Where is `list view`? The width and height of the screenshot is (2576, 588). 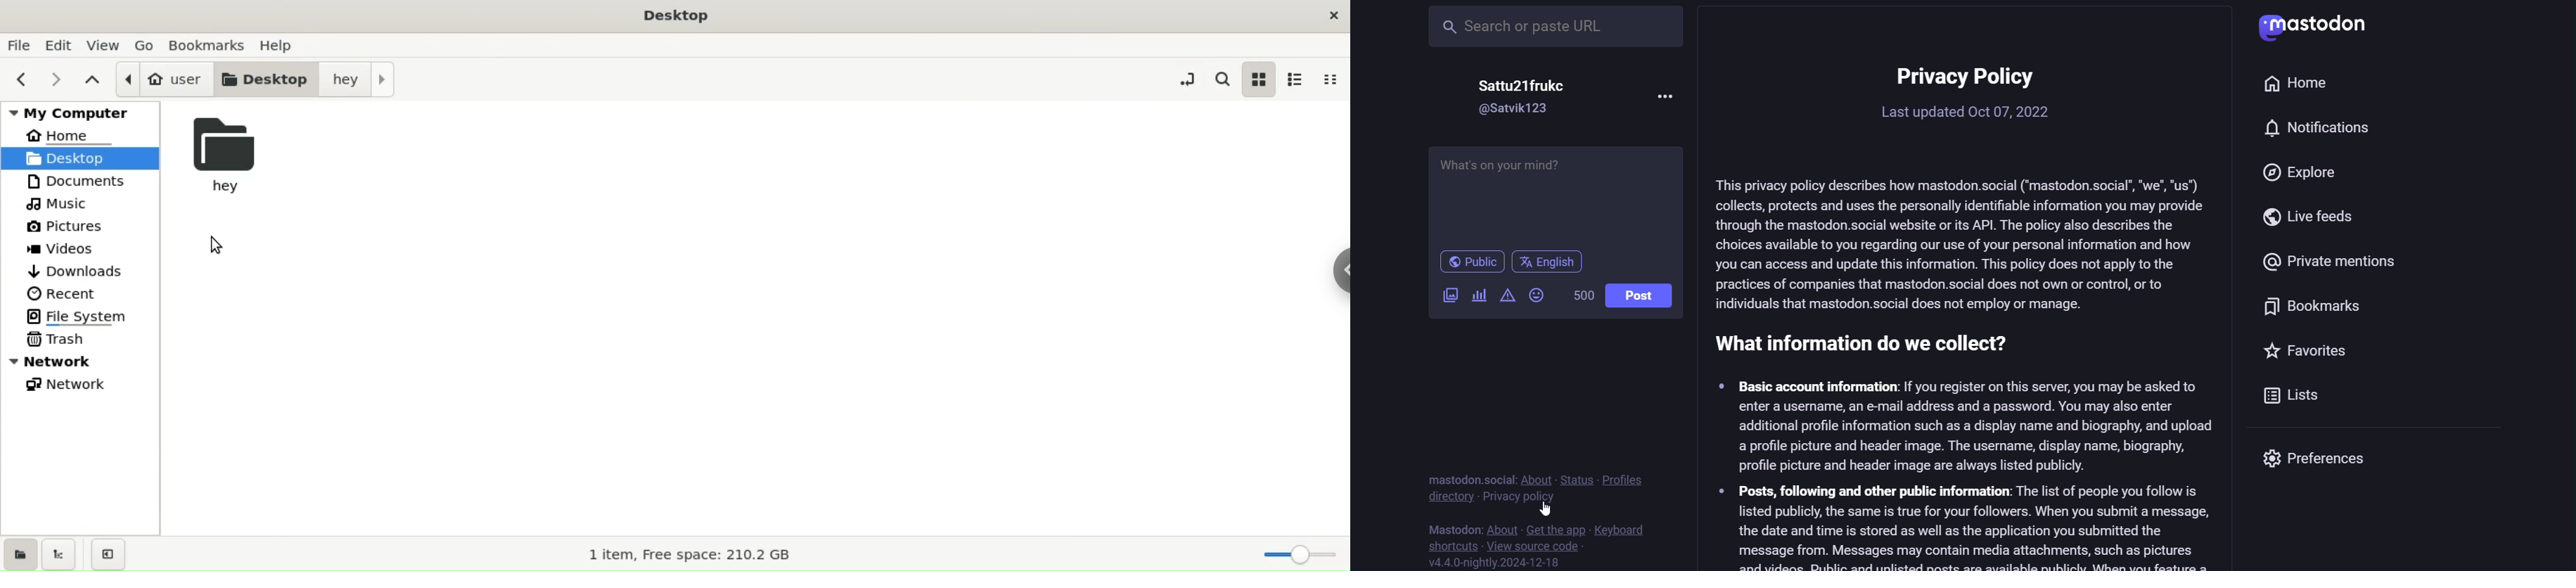 list view is located at coordinates (1297, 78).